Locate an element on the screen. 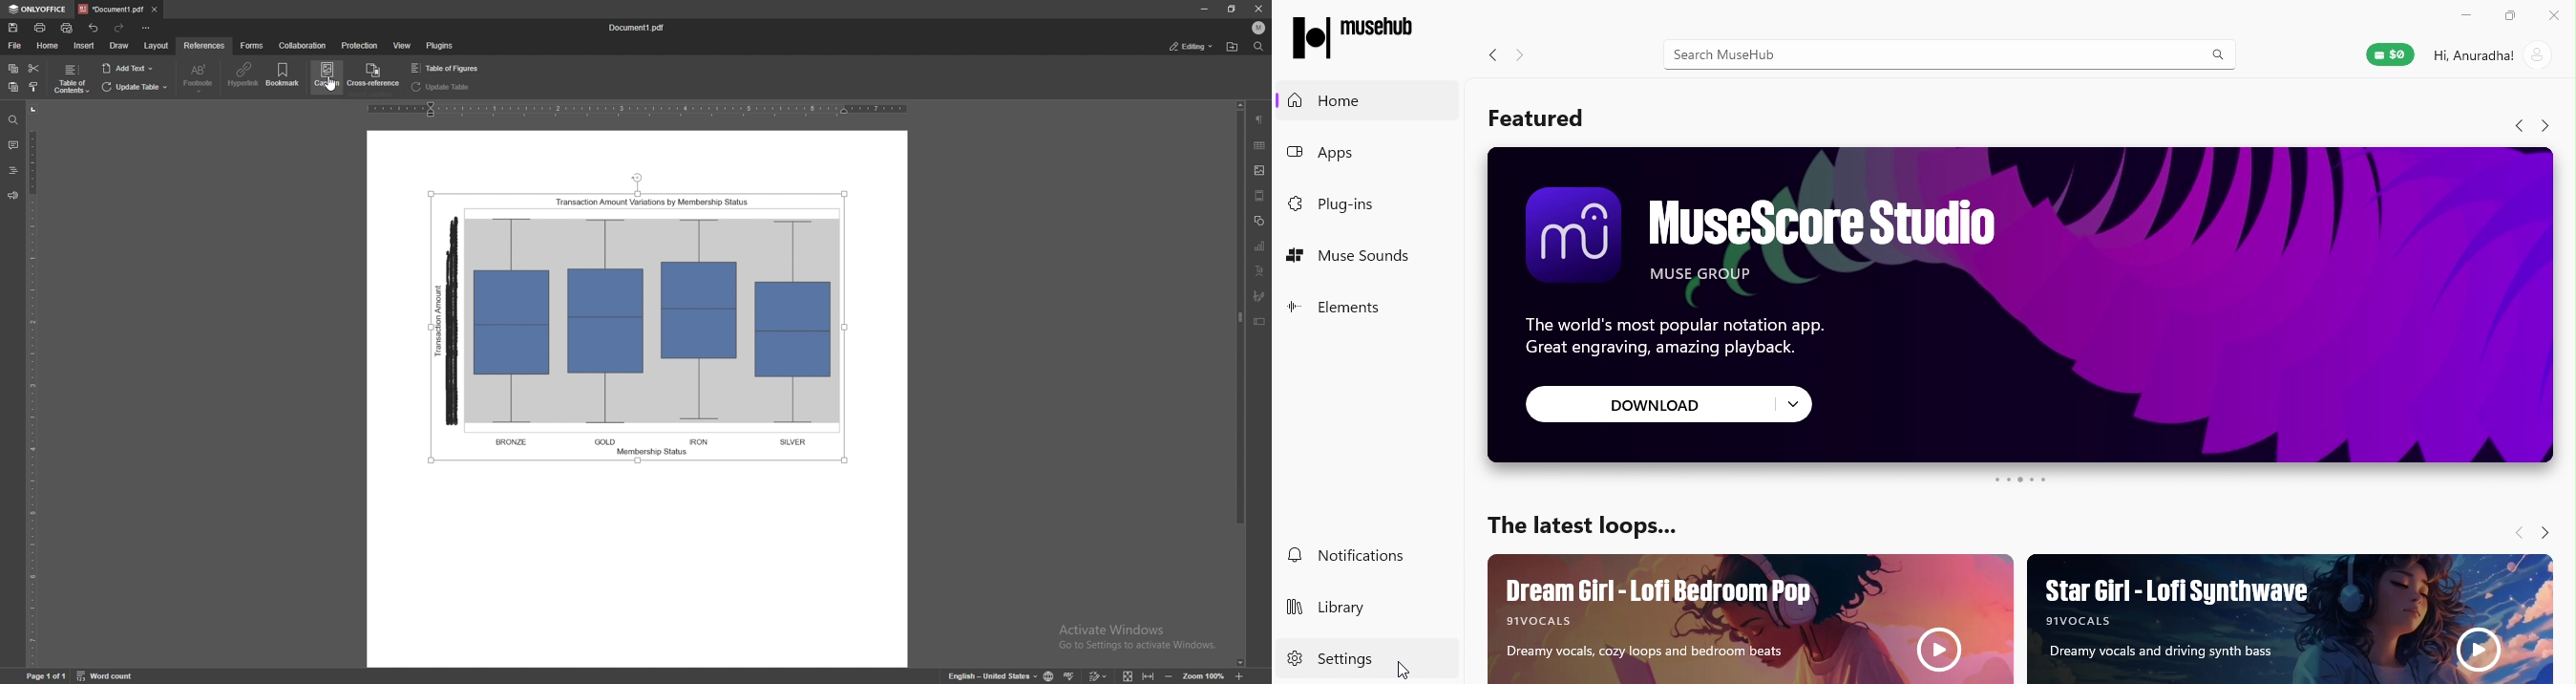 This screenshot has width=2576, height=700. Close is located at coordinates (2557, 15).